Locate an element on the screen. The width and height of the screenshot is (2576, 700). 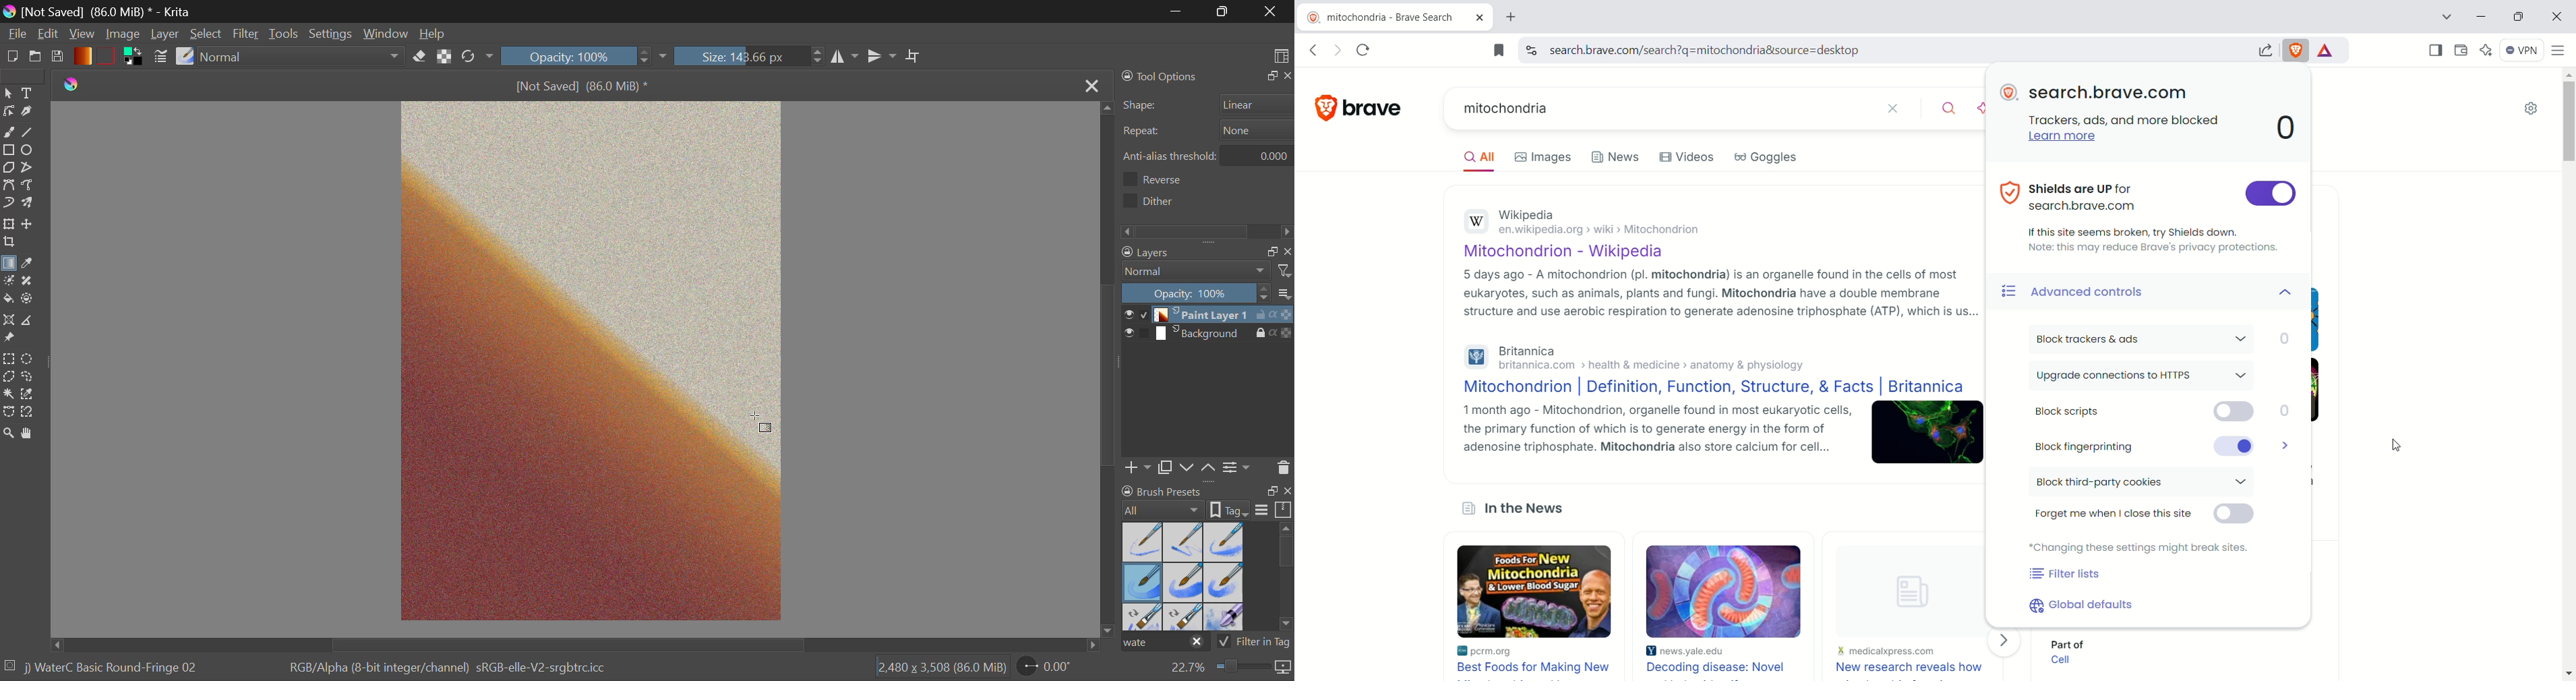
Next is located at coordinates (2005, 641).